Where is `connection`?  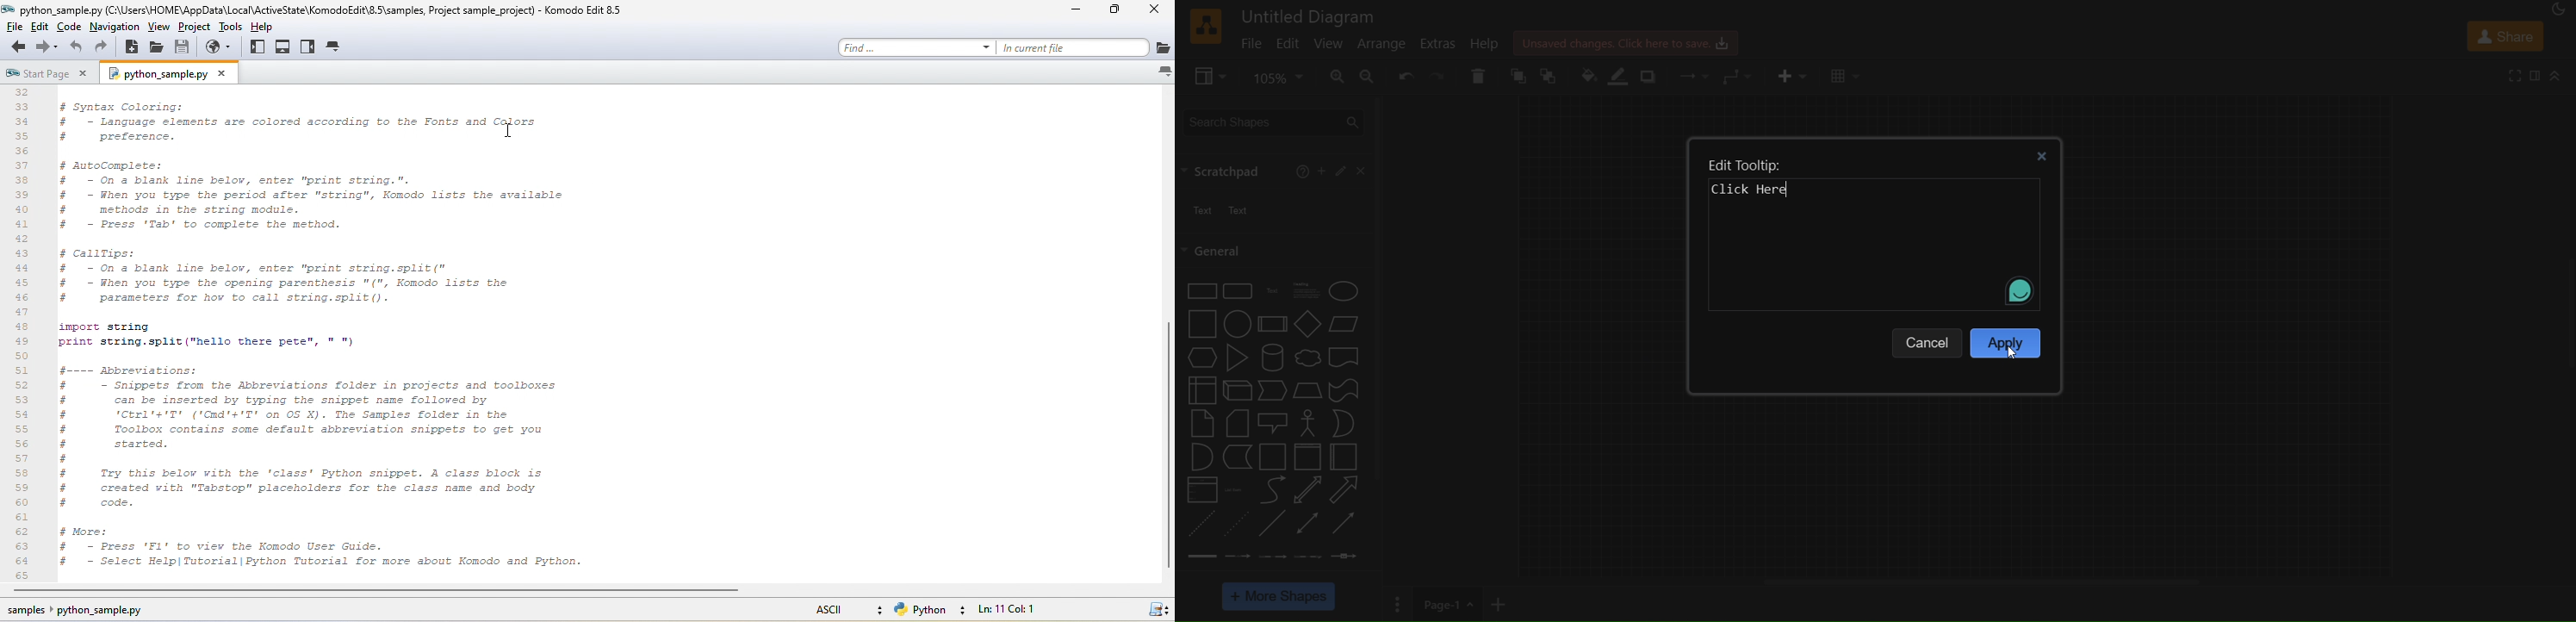
connection is located at coordinates (1694, 76).